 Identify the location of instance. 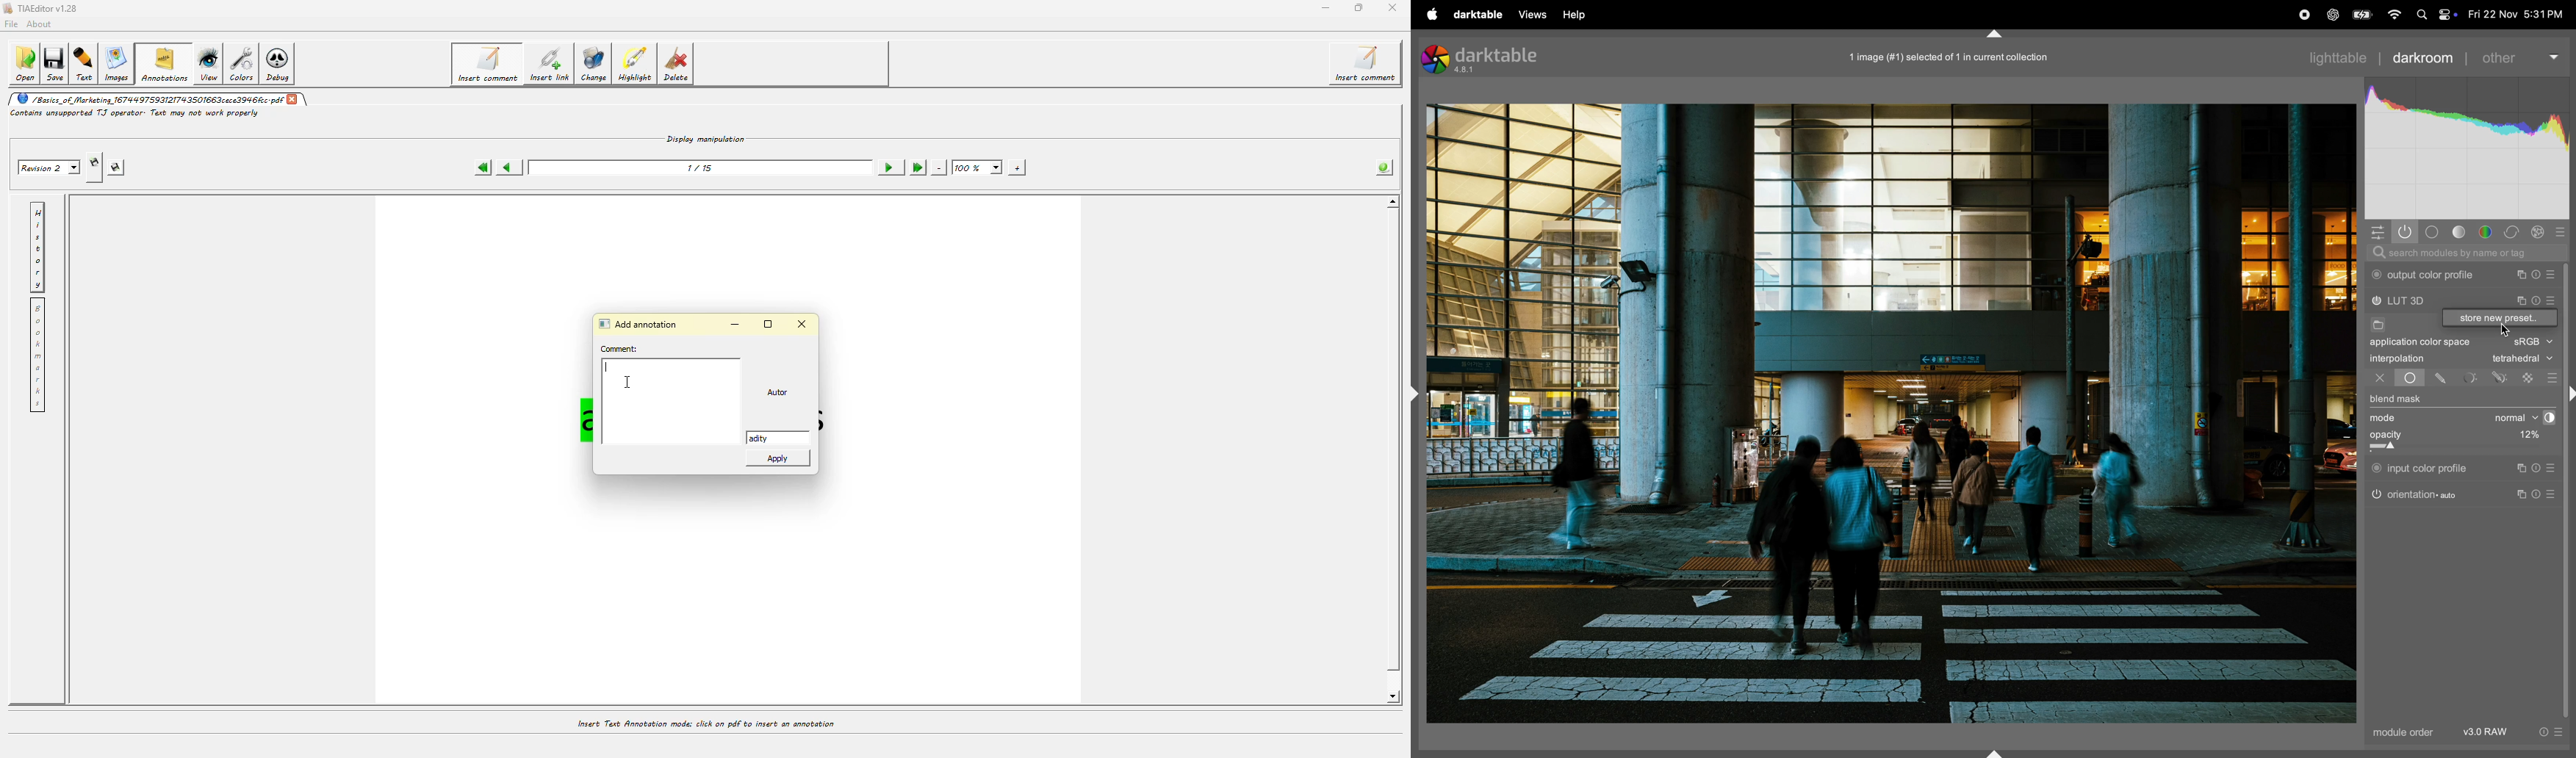
(2524, 495).